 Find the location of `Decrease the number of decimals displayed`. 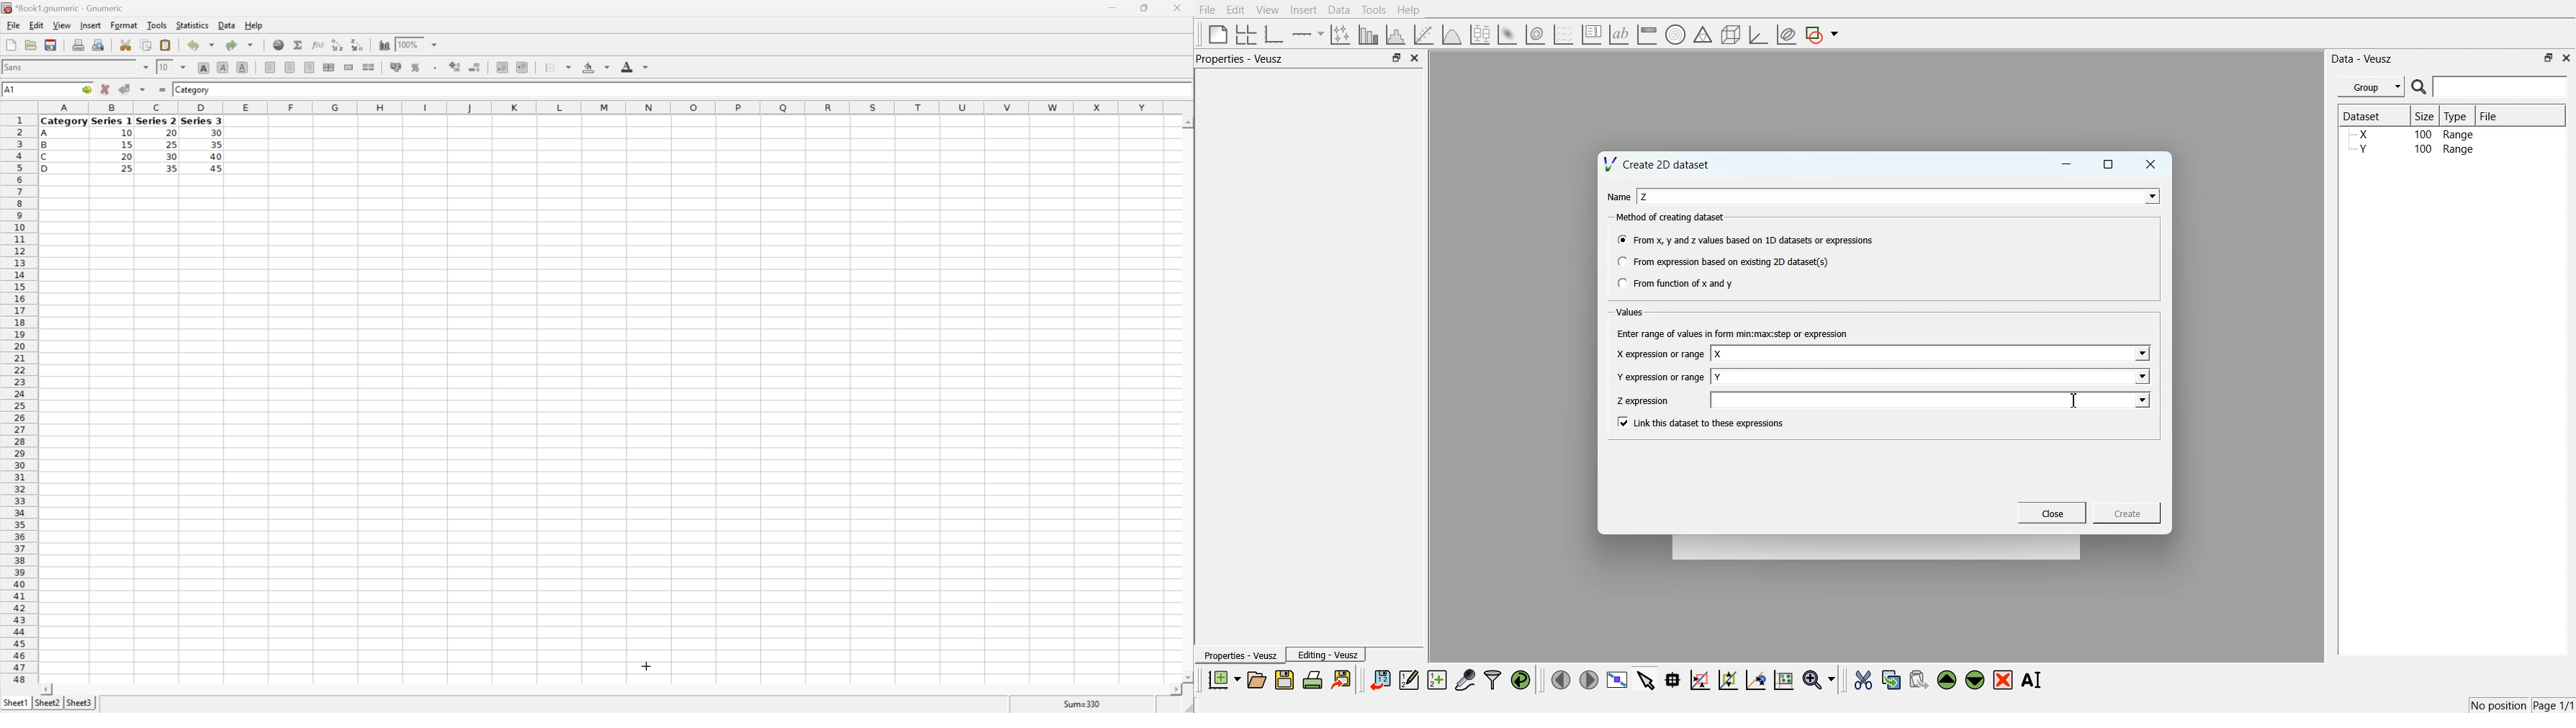

Decrease the number of decimals displayed is located at coordinates (474, 66).